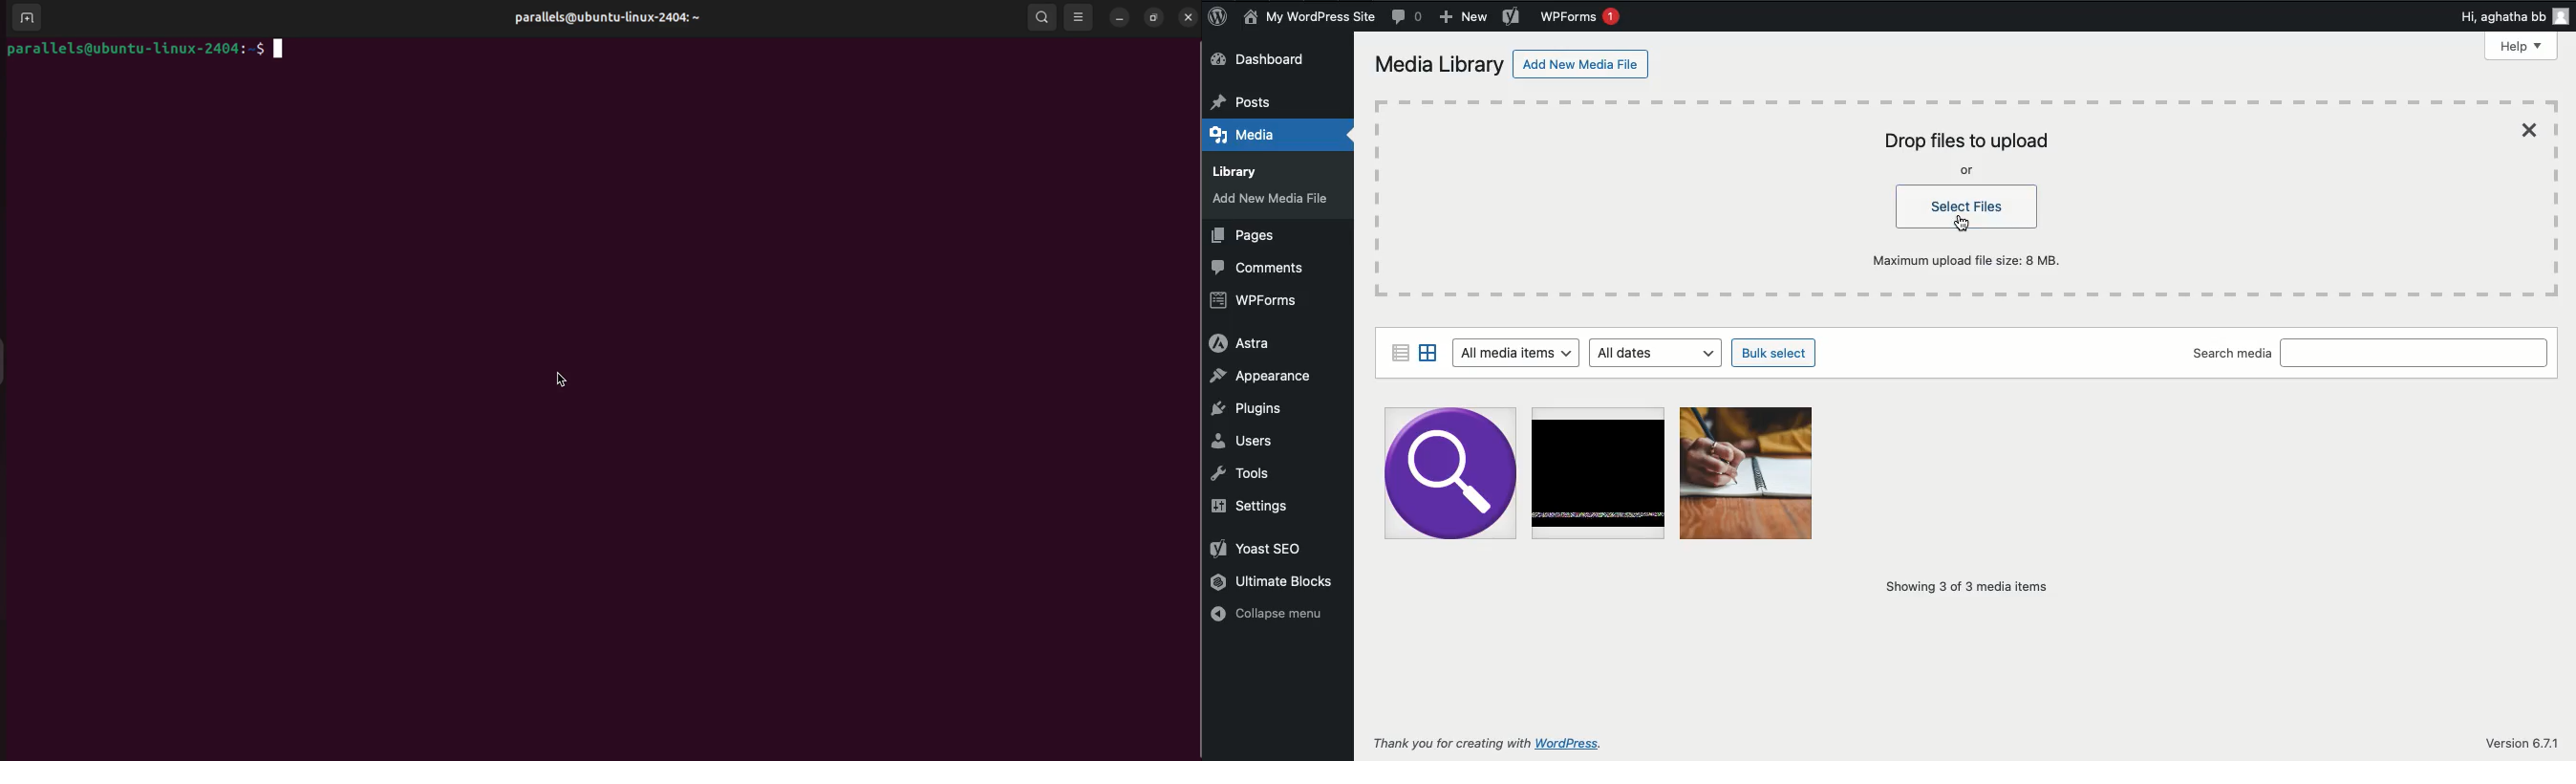 The image size is (2576, 784). I want to click on Comments, so click(1265, 266).